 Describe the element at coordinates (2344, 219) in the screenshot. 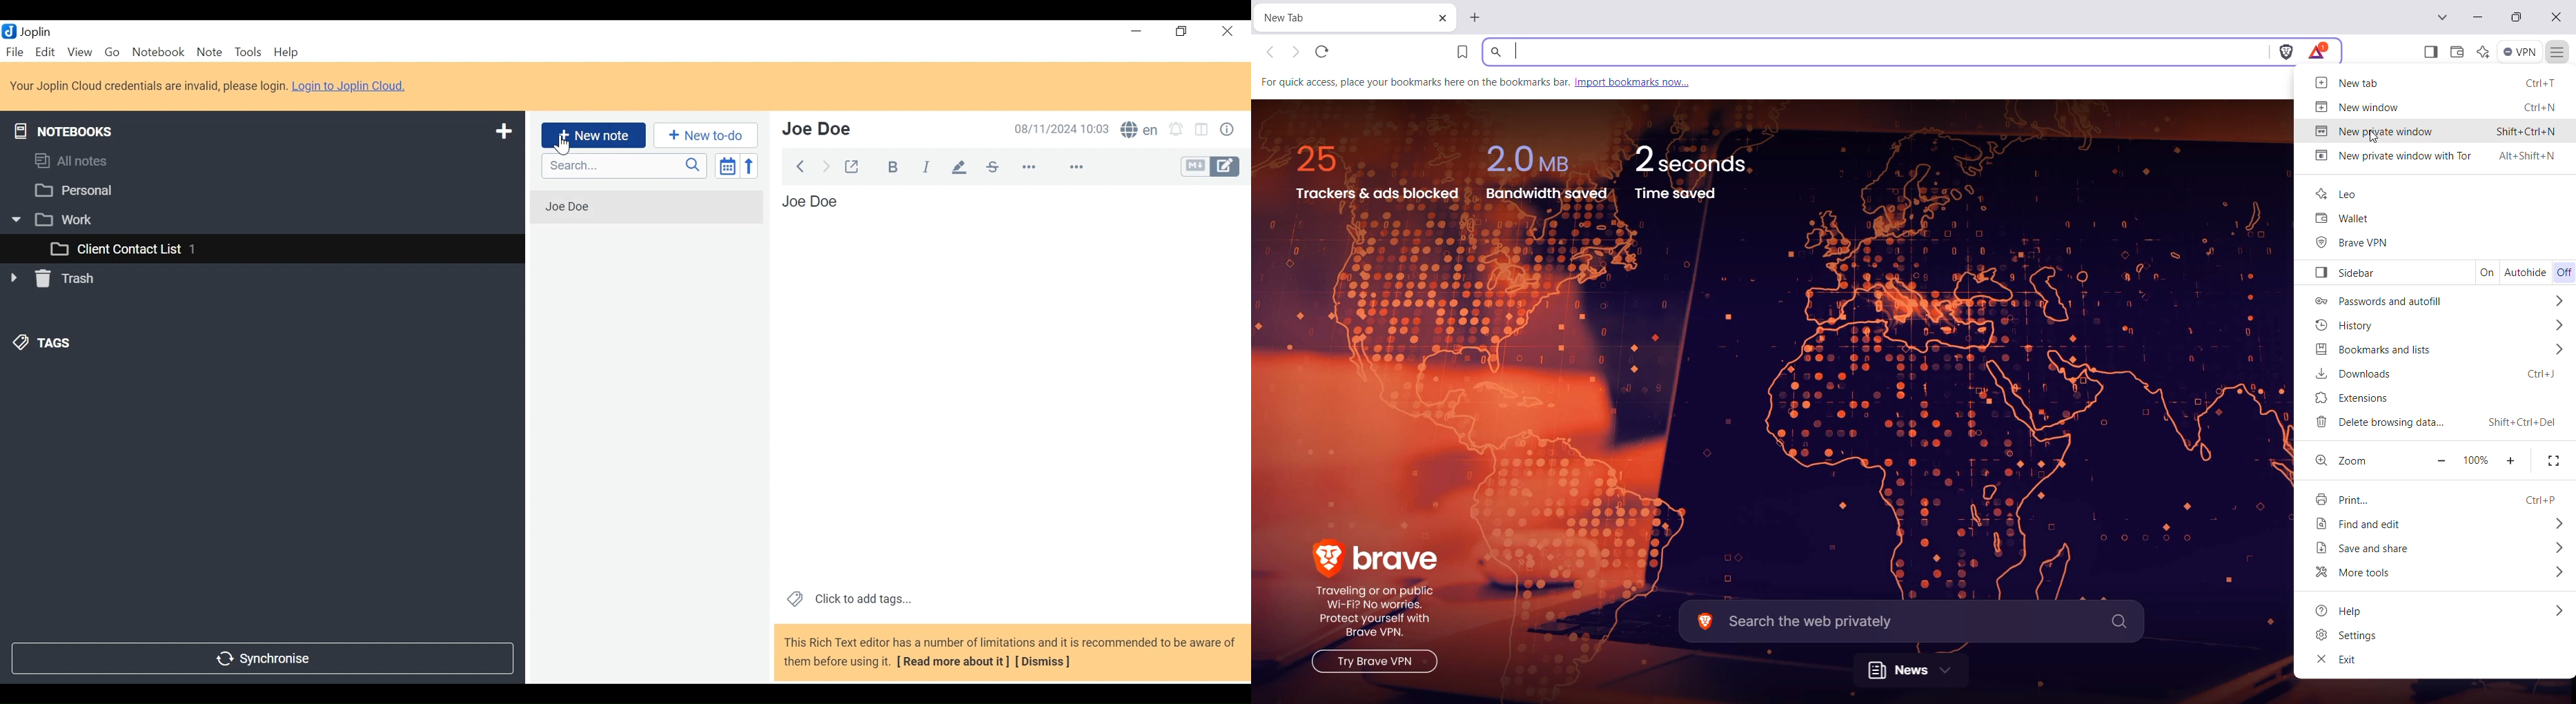

I see `Wallet` at that location.